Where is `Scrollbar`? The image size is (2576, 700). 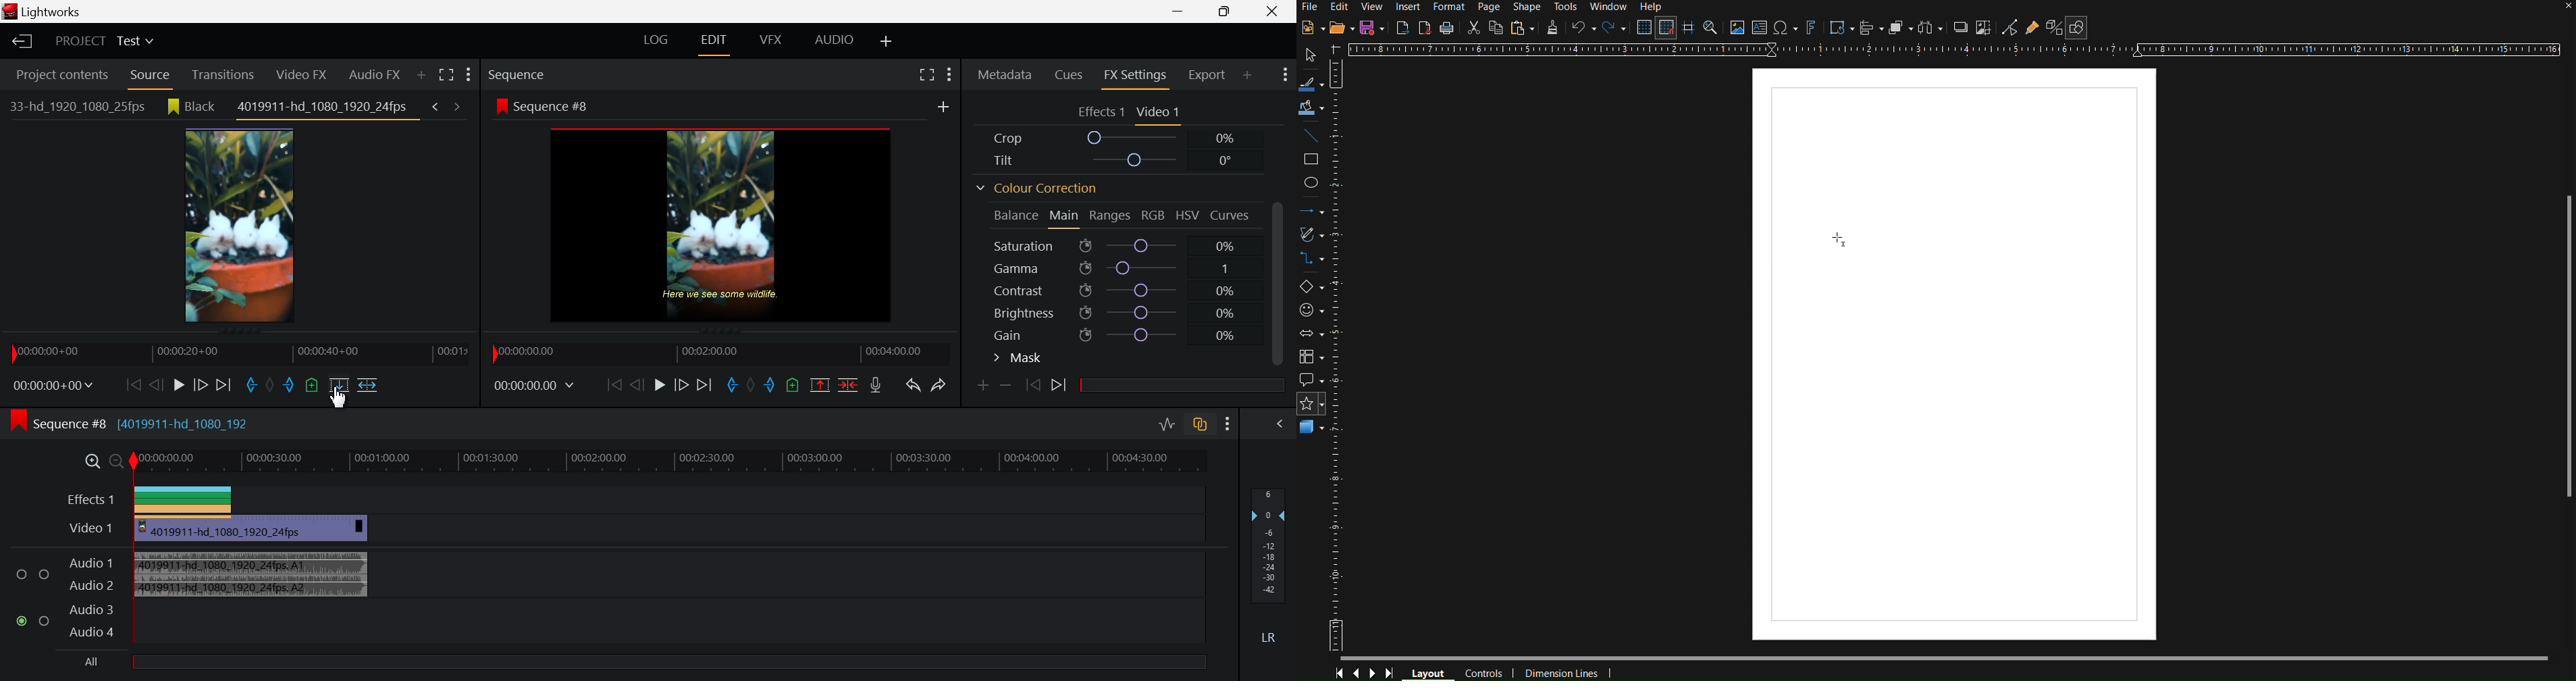 Scrollbar is located at coordinates (2561, 338).